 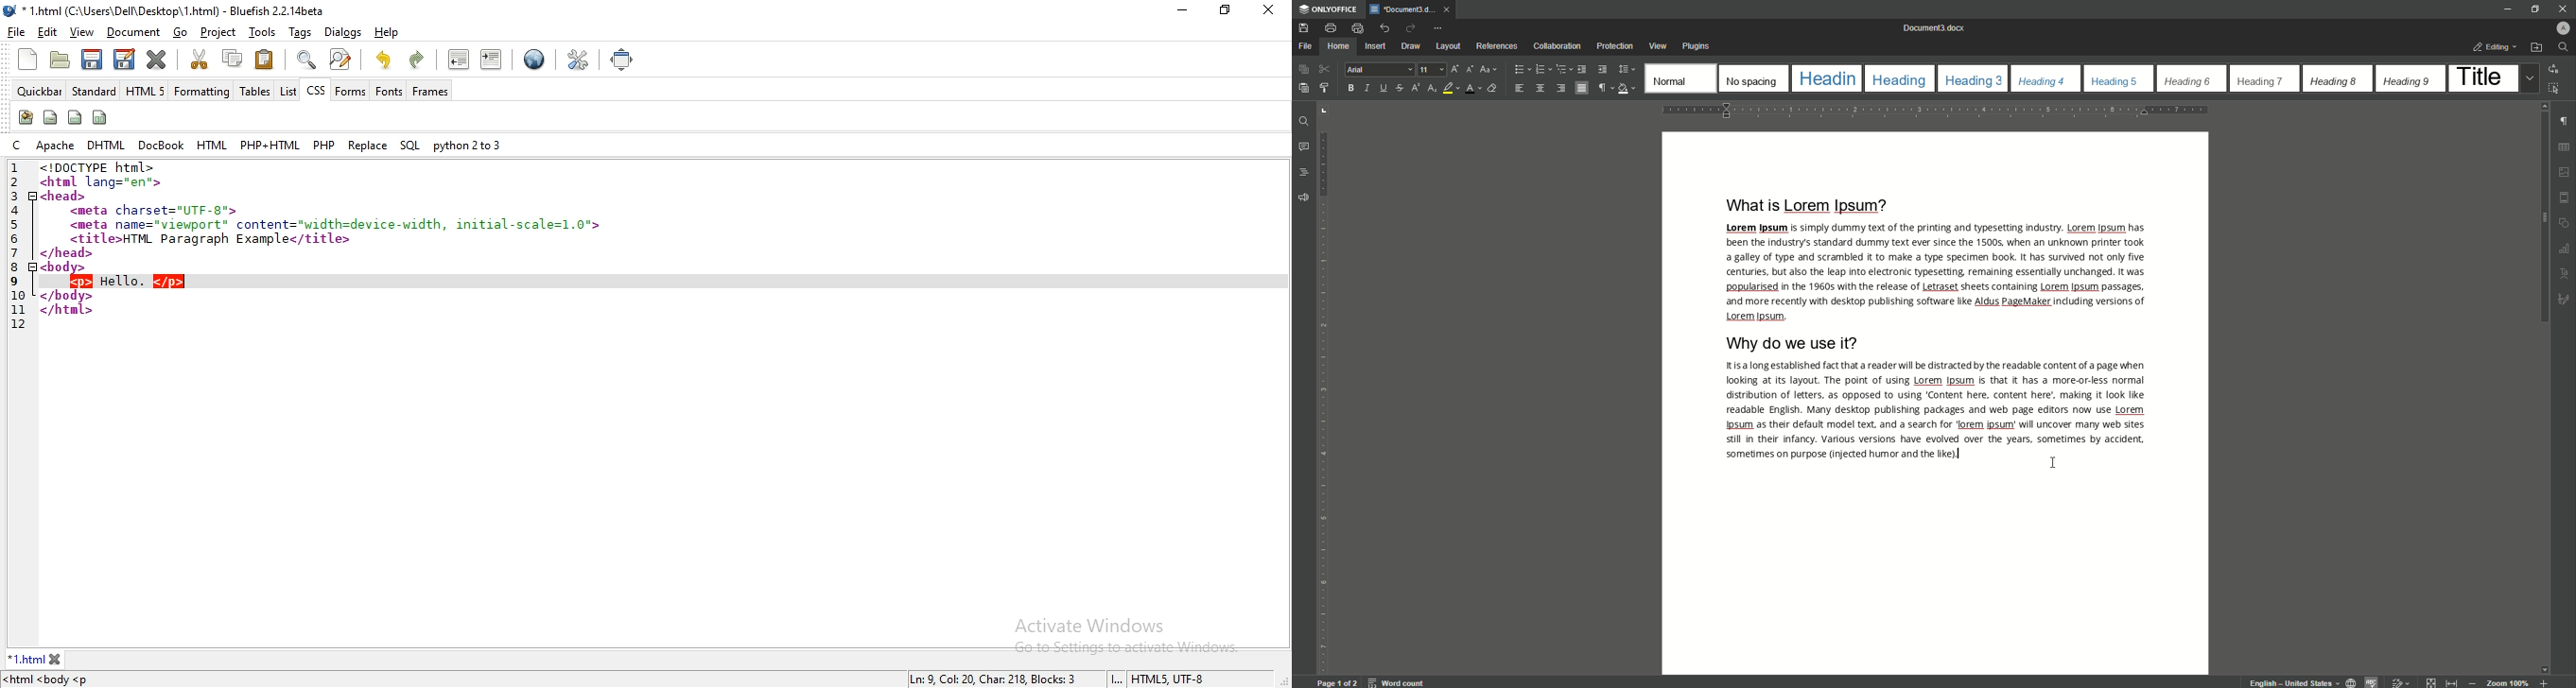 What do you see at coordinates (2565, 221) in the screenshot?
I see `shapes` at bounding box center [2565, 221].